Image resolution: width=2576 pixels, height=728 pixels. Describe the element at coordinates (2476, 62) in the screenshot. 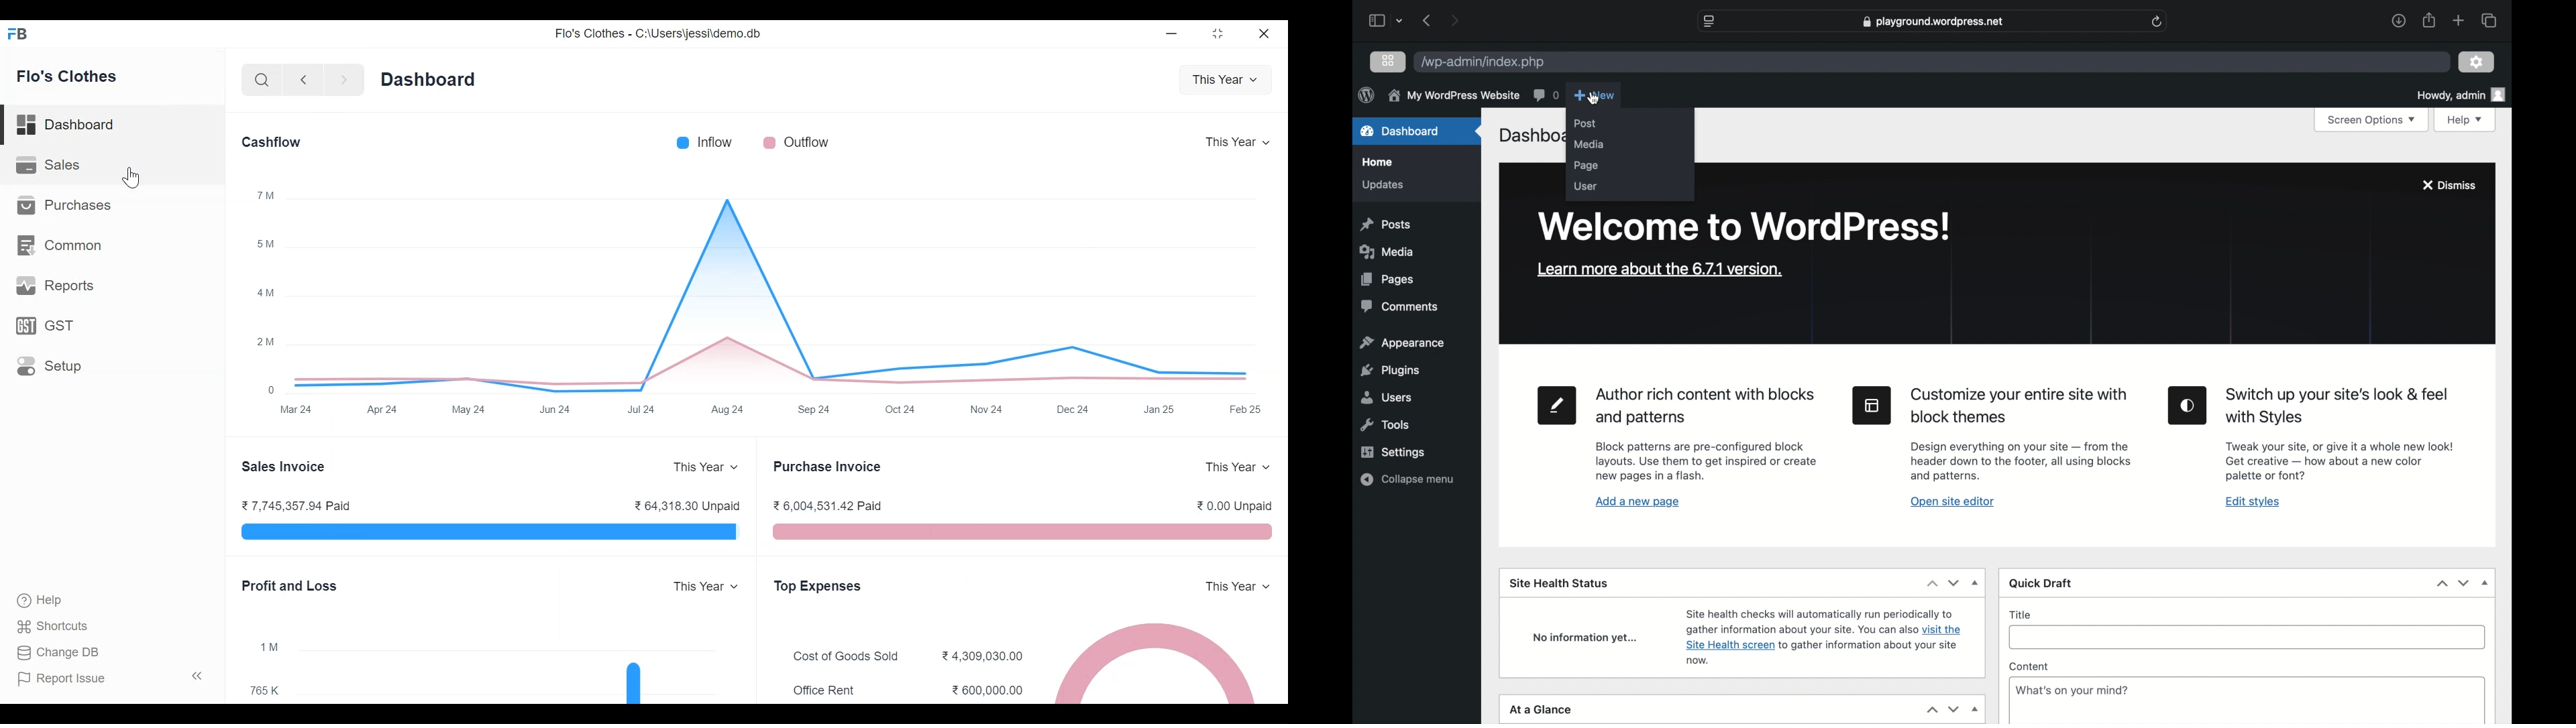

I see `settings` at that location.